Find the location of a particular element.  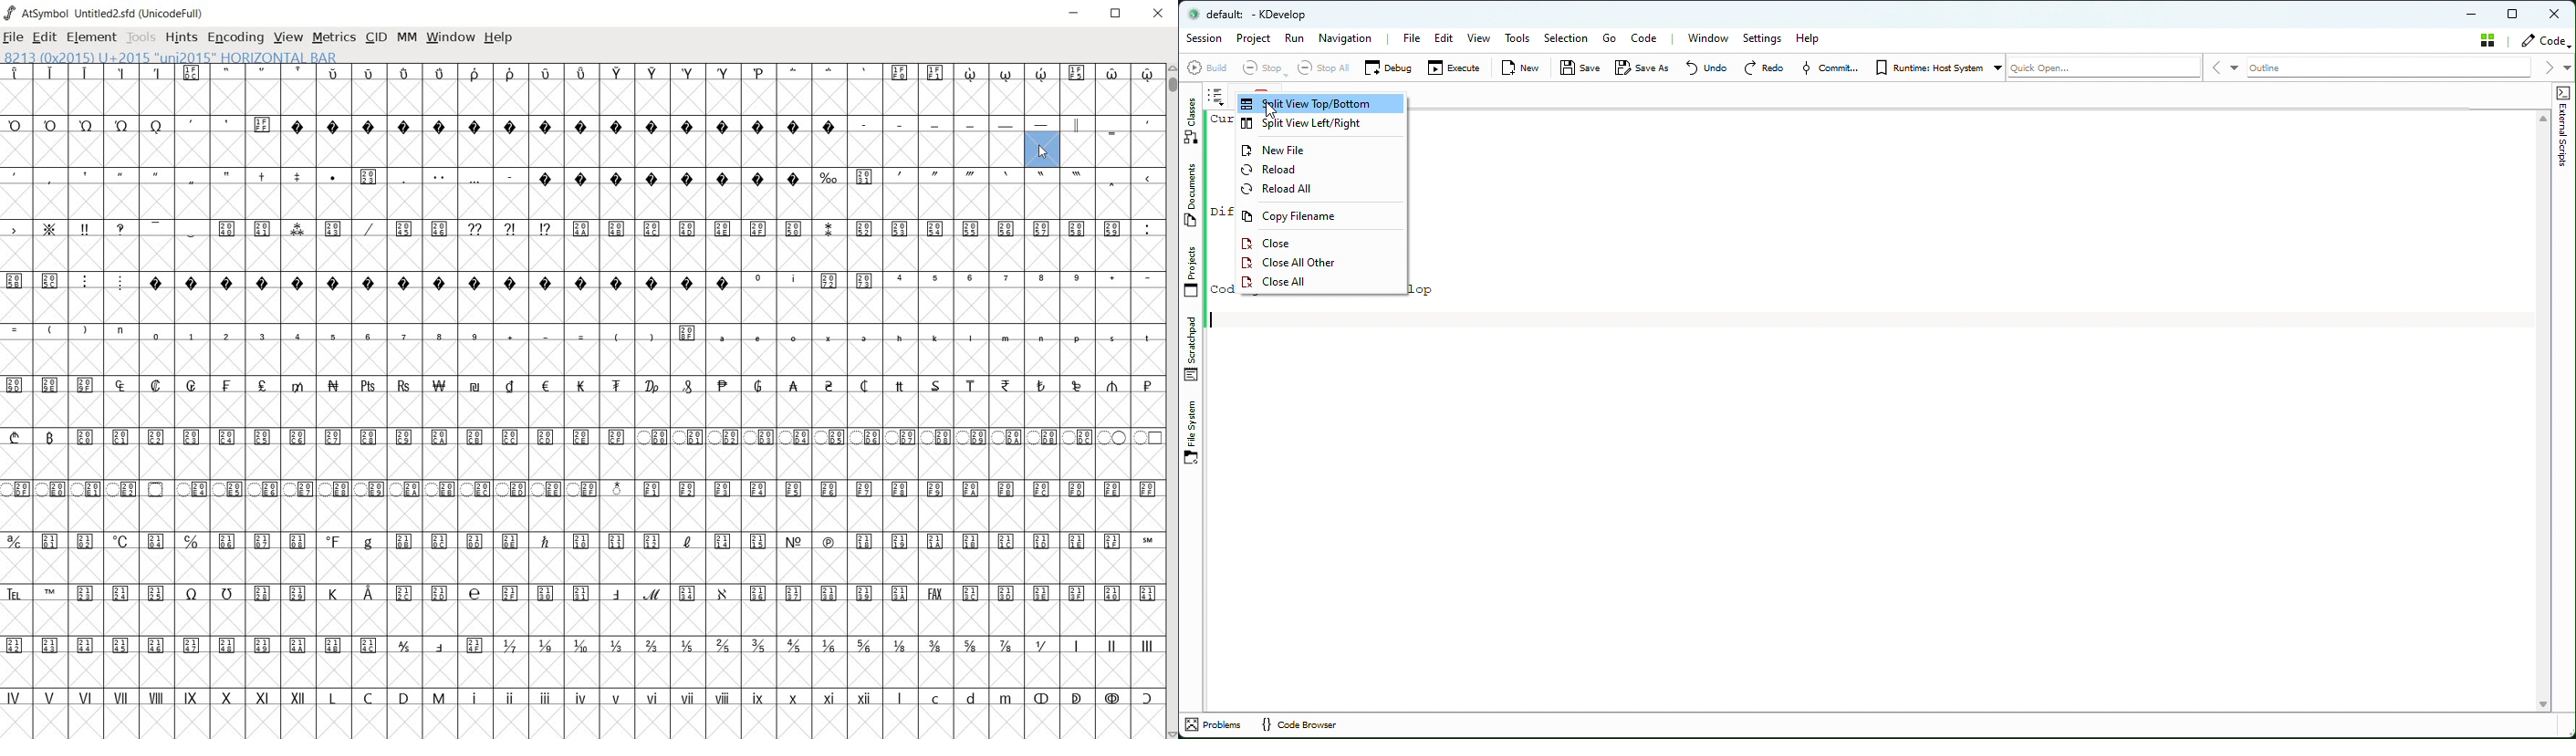

Stop all is located at coordinates (1325, 68).